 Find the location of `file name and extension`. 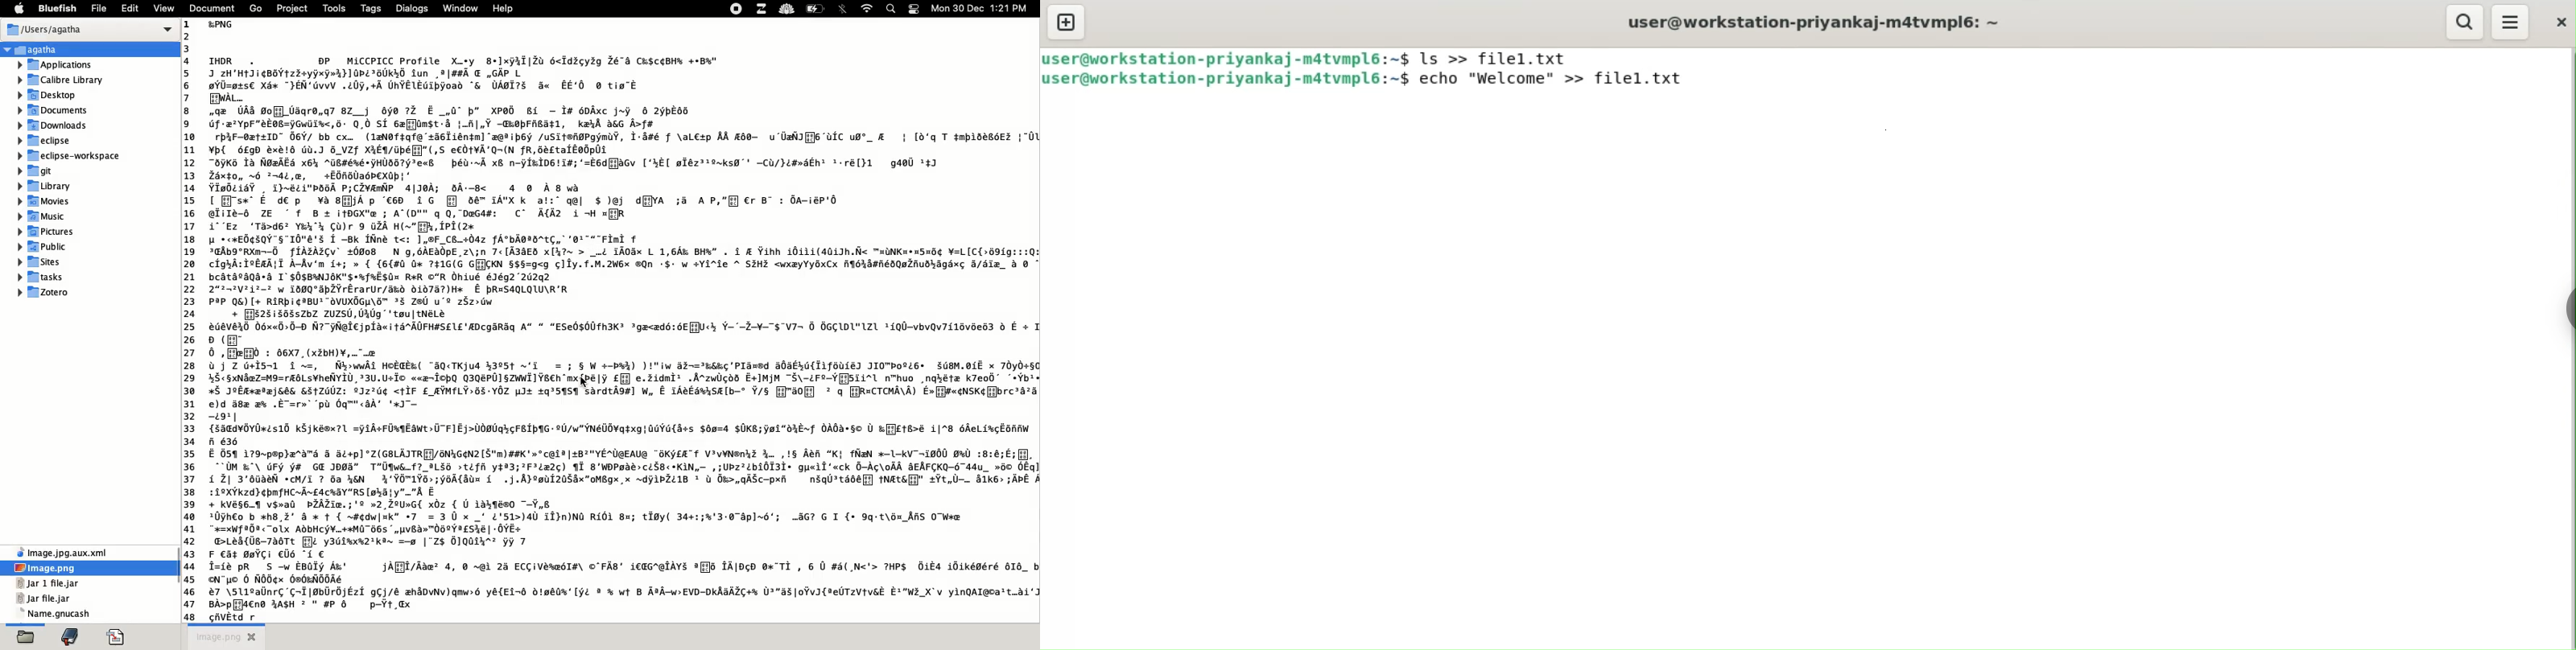

file name and extension is located at coordinates (50, 599).